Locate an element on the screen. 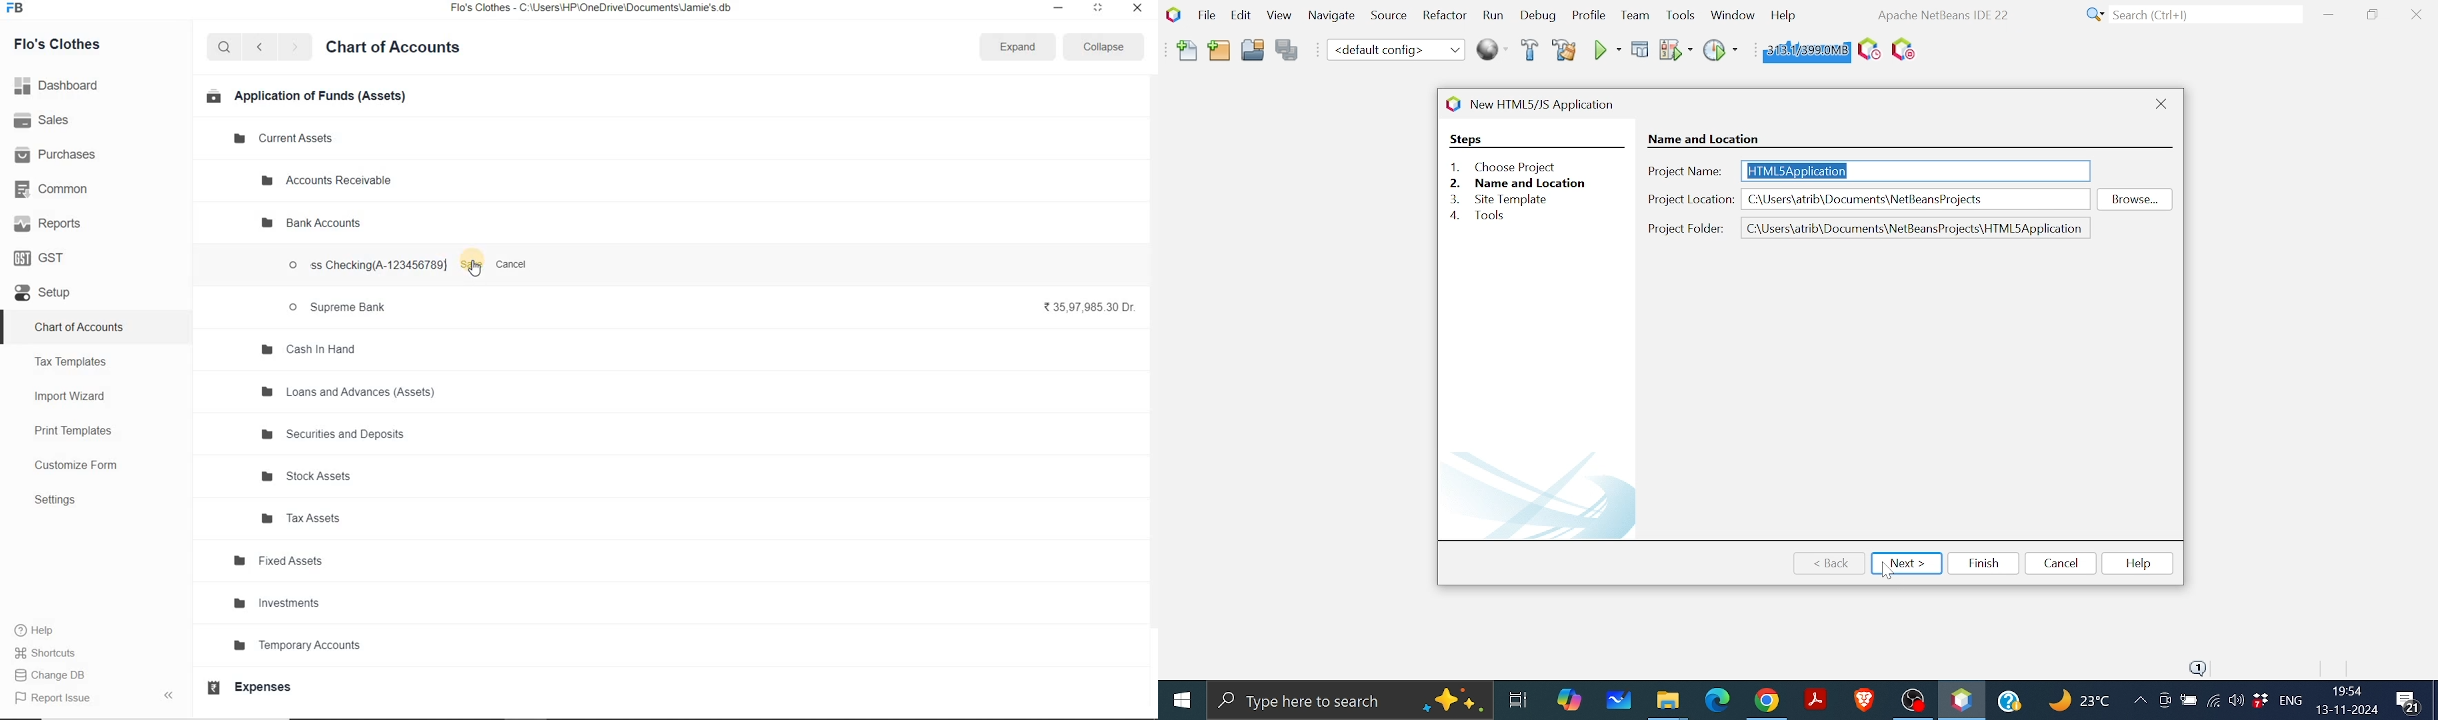 The height and width of the screenshot is (728, 2464). Cancel is located at coordinates (514, 266).